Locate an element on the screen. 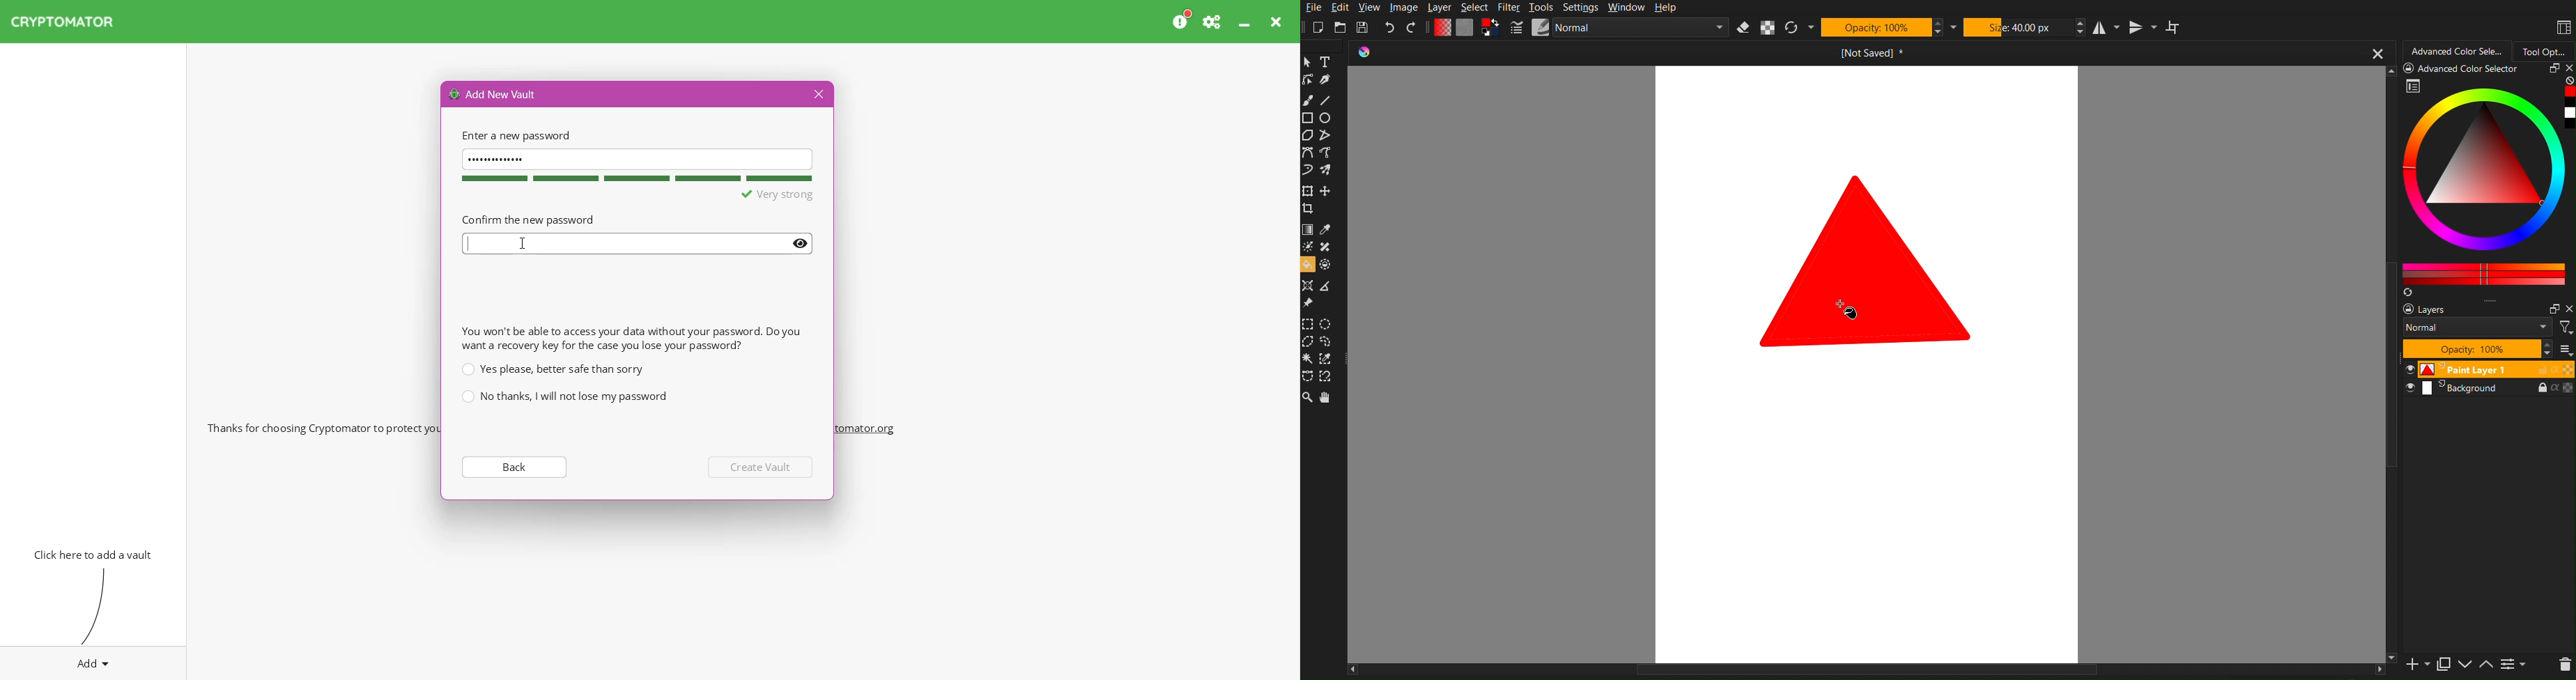  measure the distance between two points is located at coordinates (1329, 286).